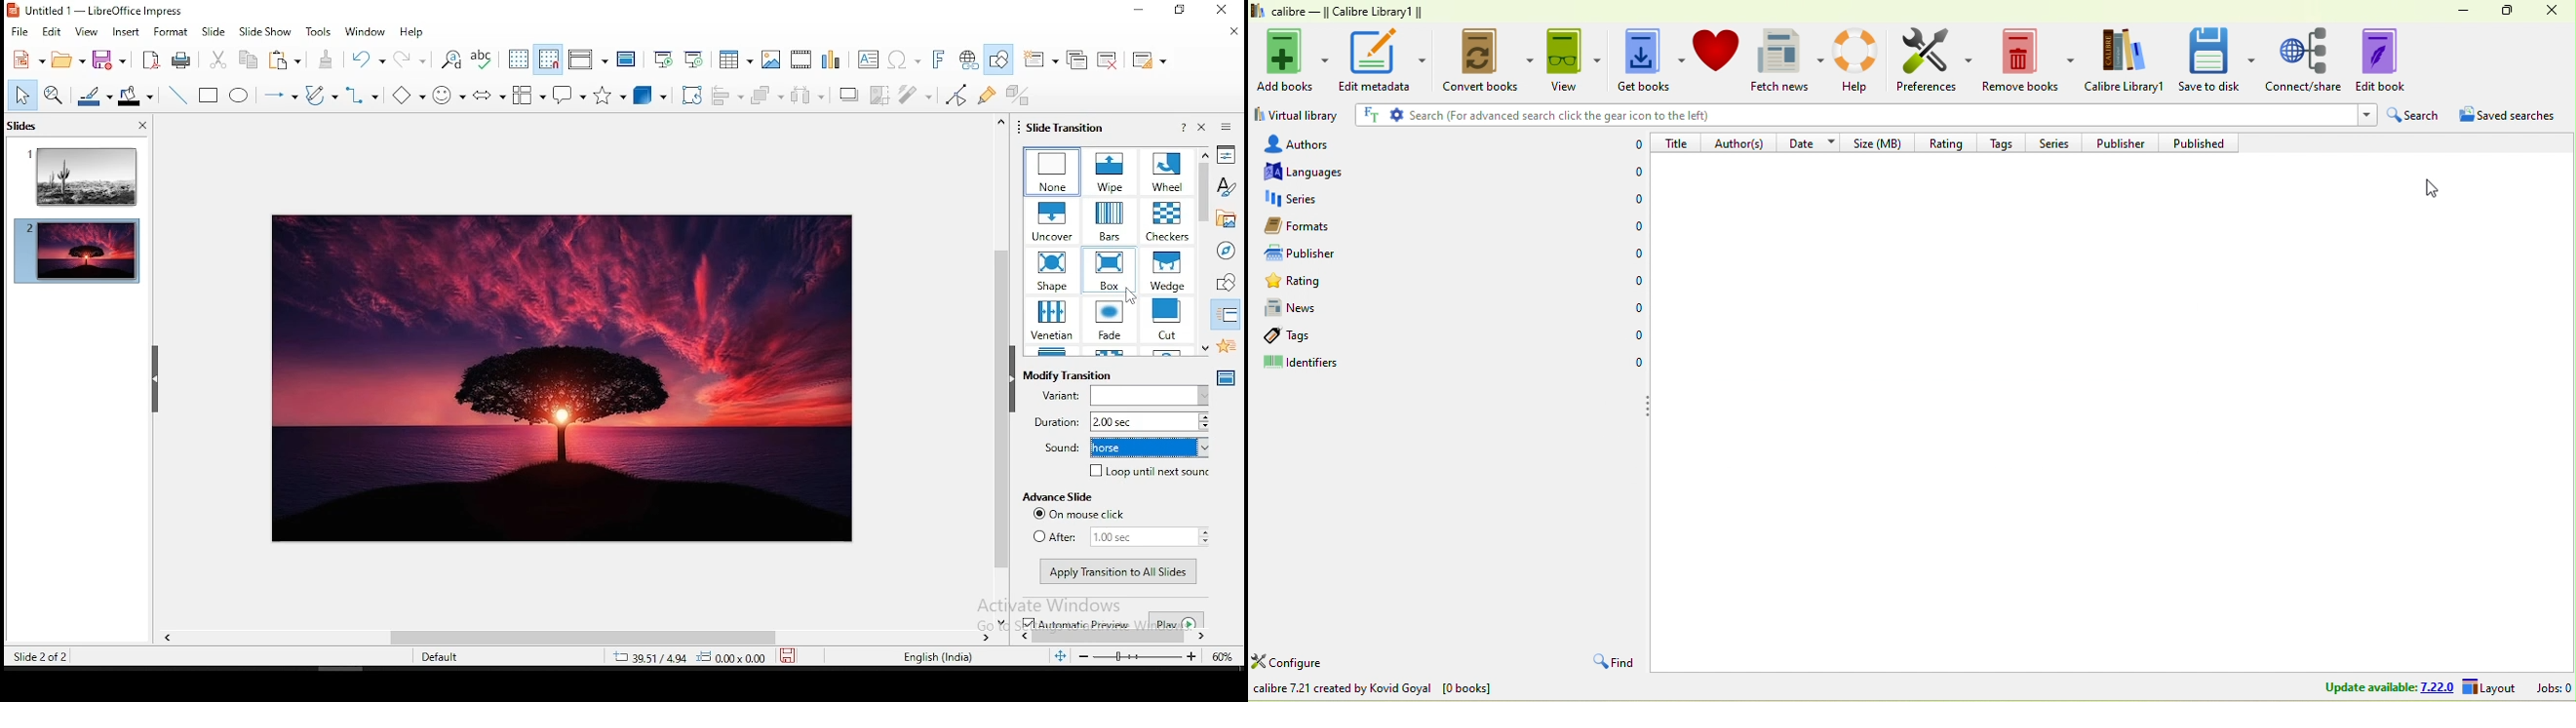 The height and width of the screenshot is (728, 2576). I want to click on fontwork text, so click(937, 60).